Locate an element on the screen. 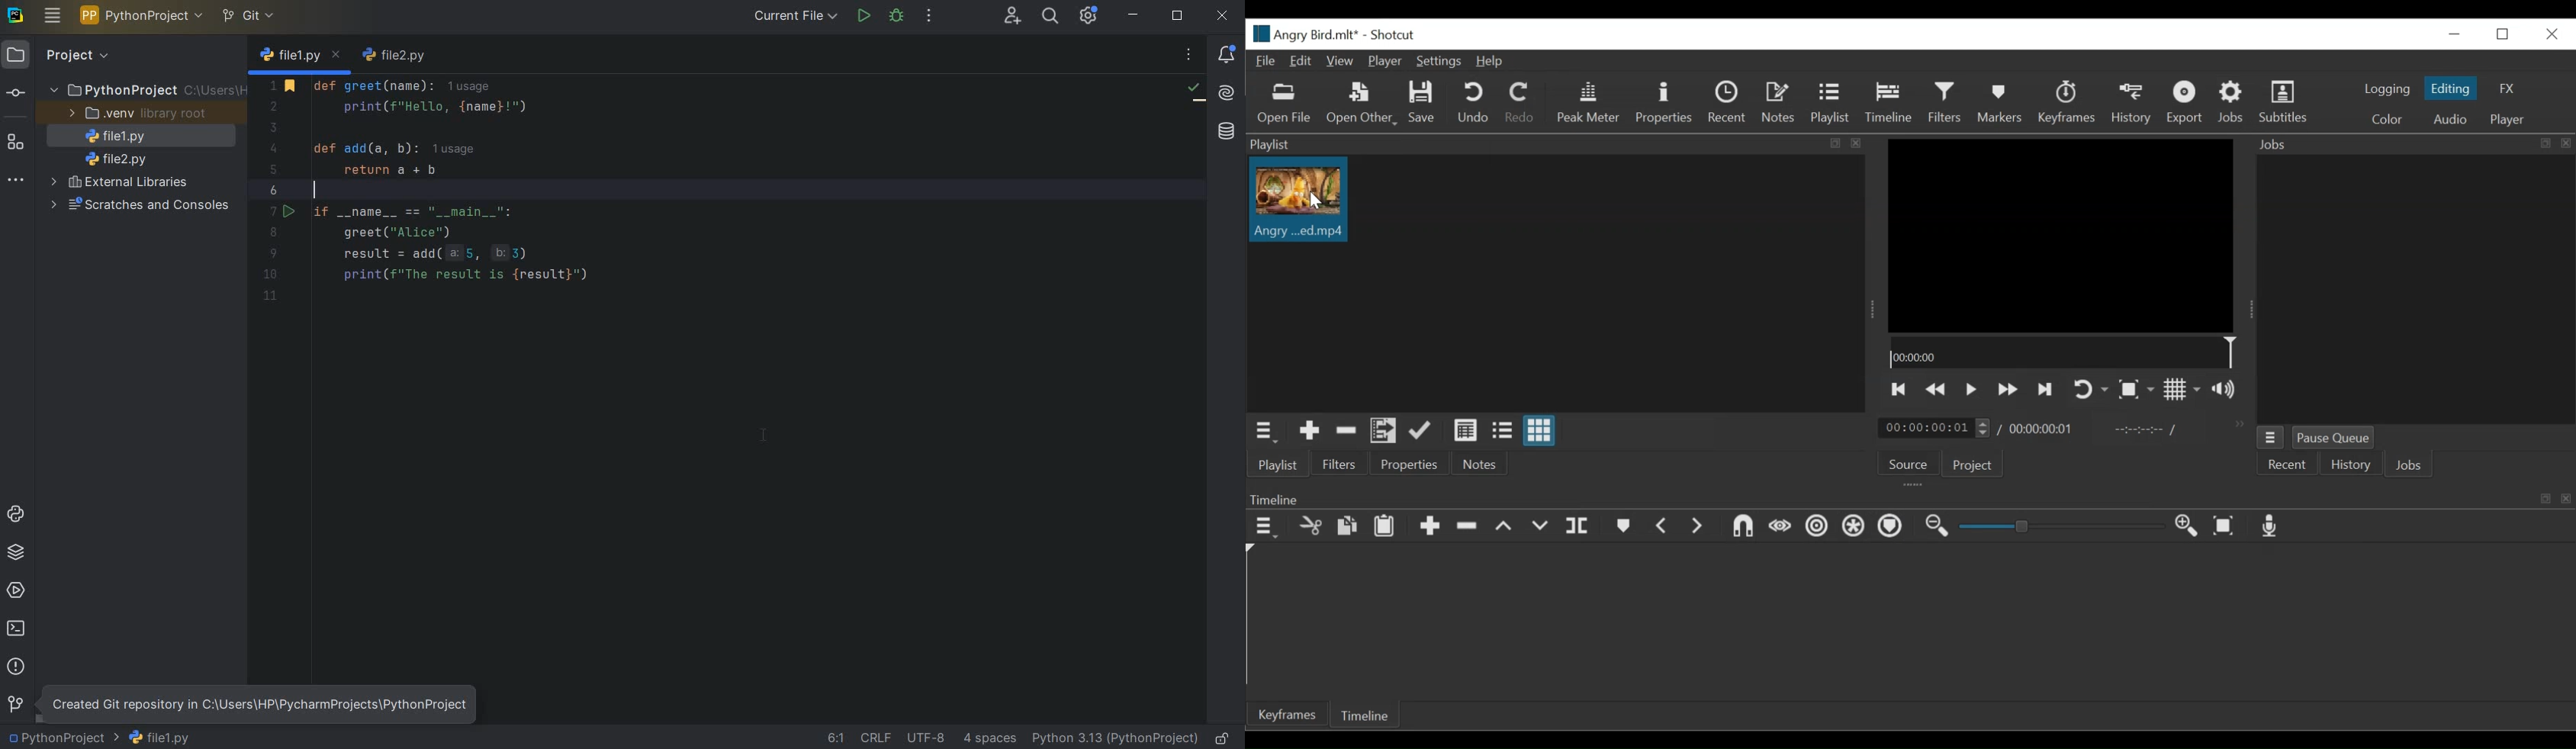 The height and width of the screenshot is (756, 2576). Redo is located at coordinates (1522, 103).